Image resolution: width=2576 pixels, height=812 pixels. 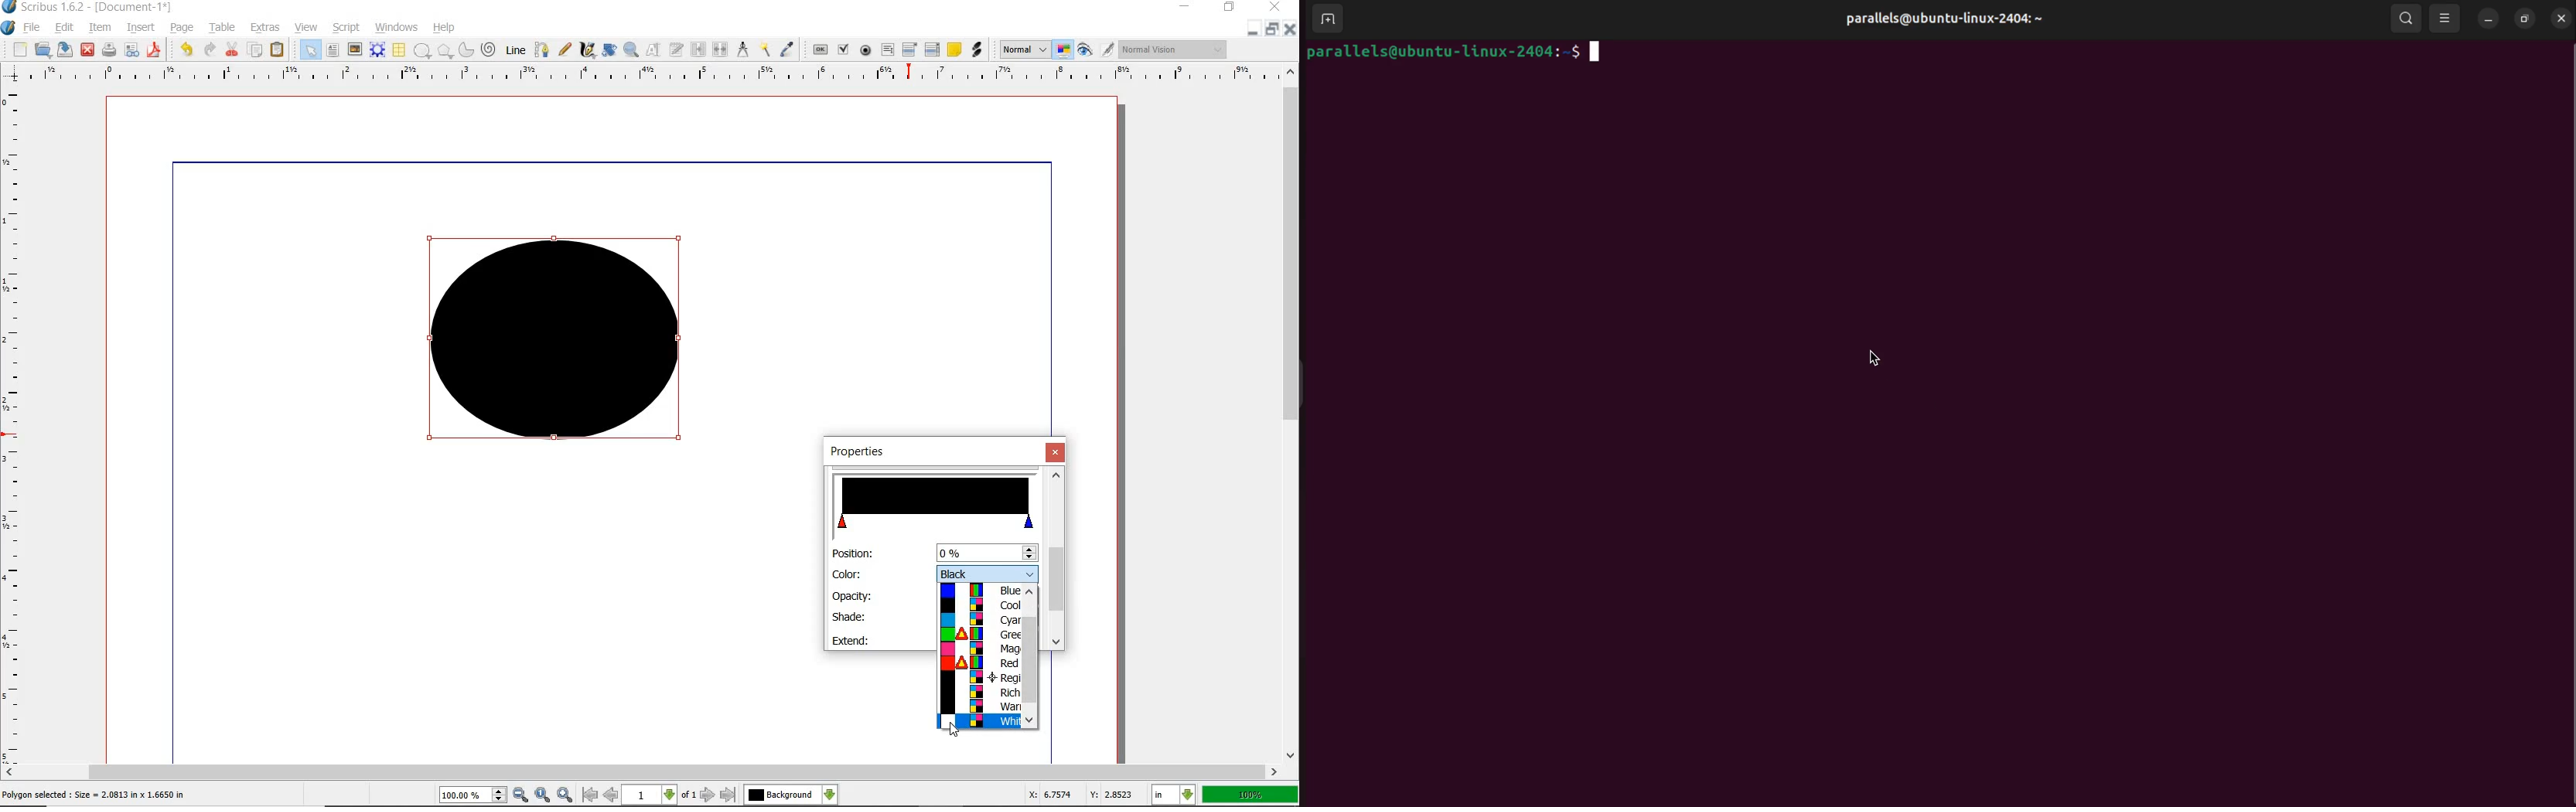 I want to click on scroll down, so click(x=1030, y=722).